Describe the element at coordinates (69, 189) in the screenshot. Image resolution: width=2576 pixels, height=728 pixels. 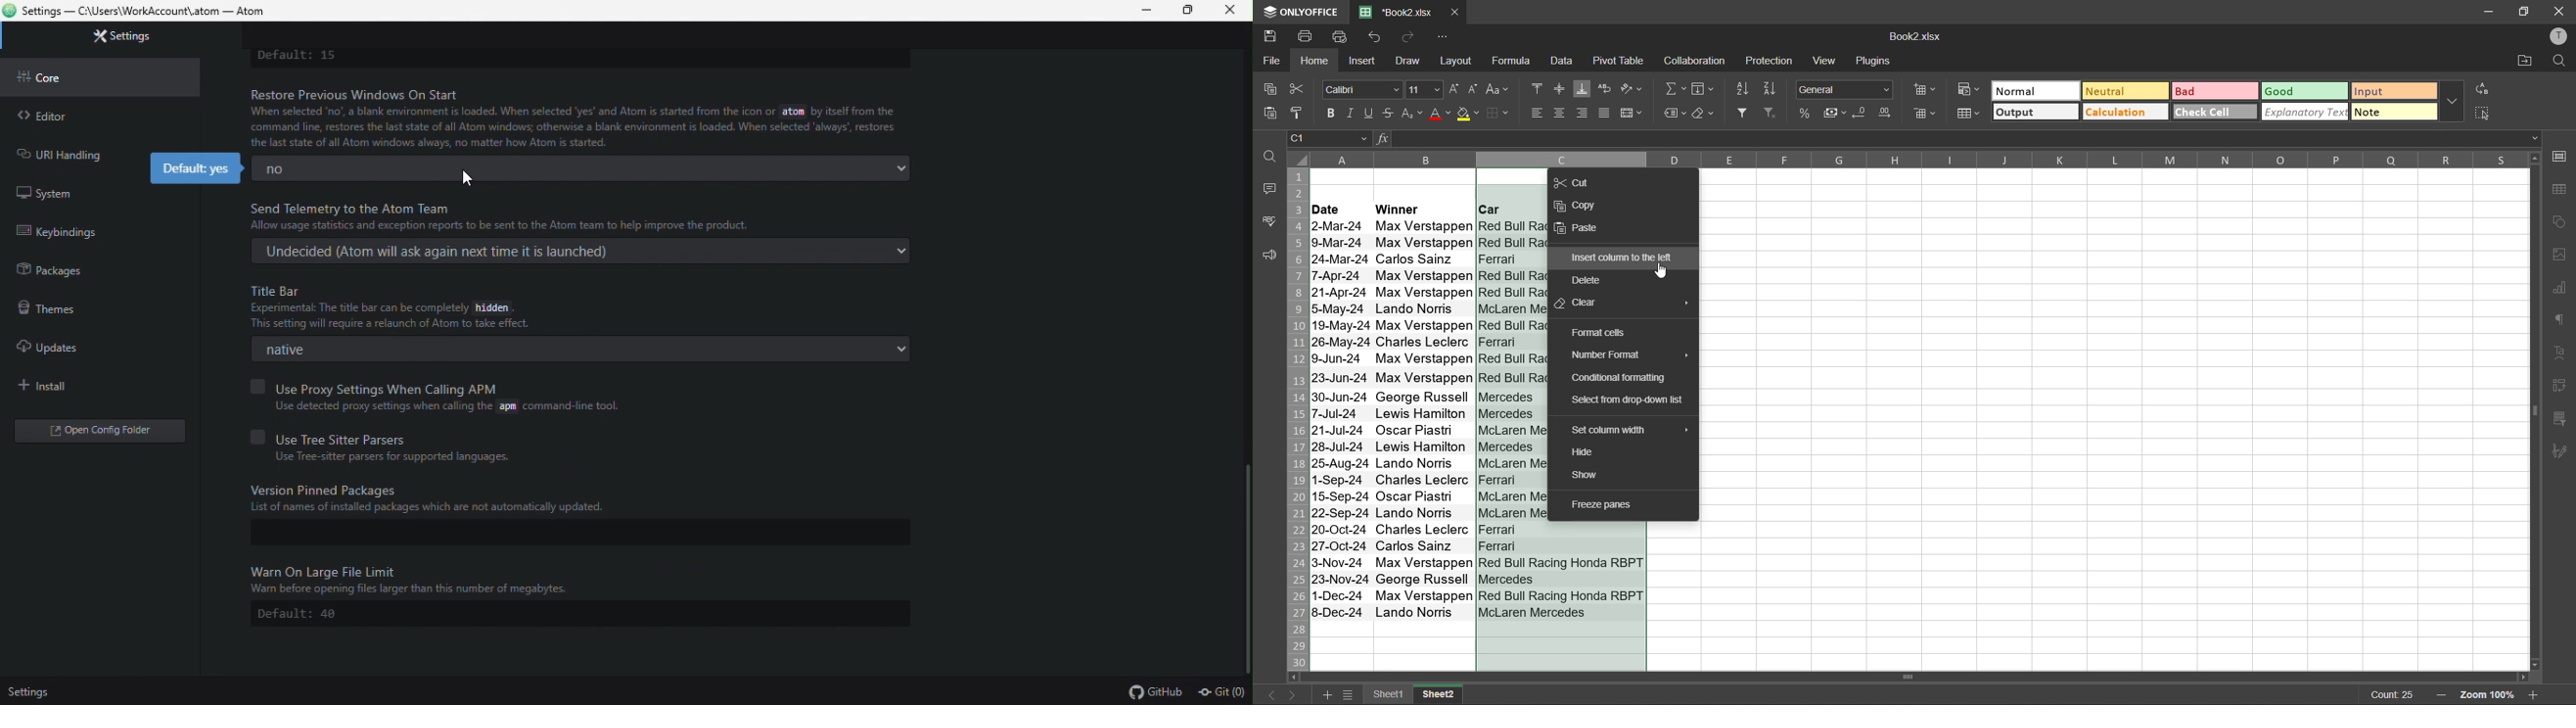
I see `System` at that location.